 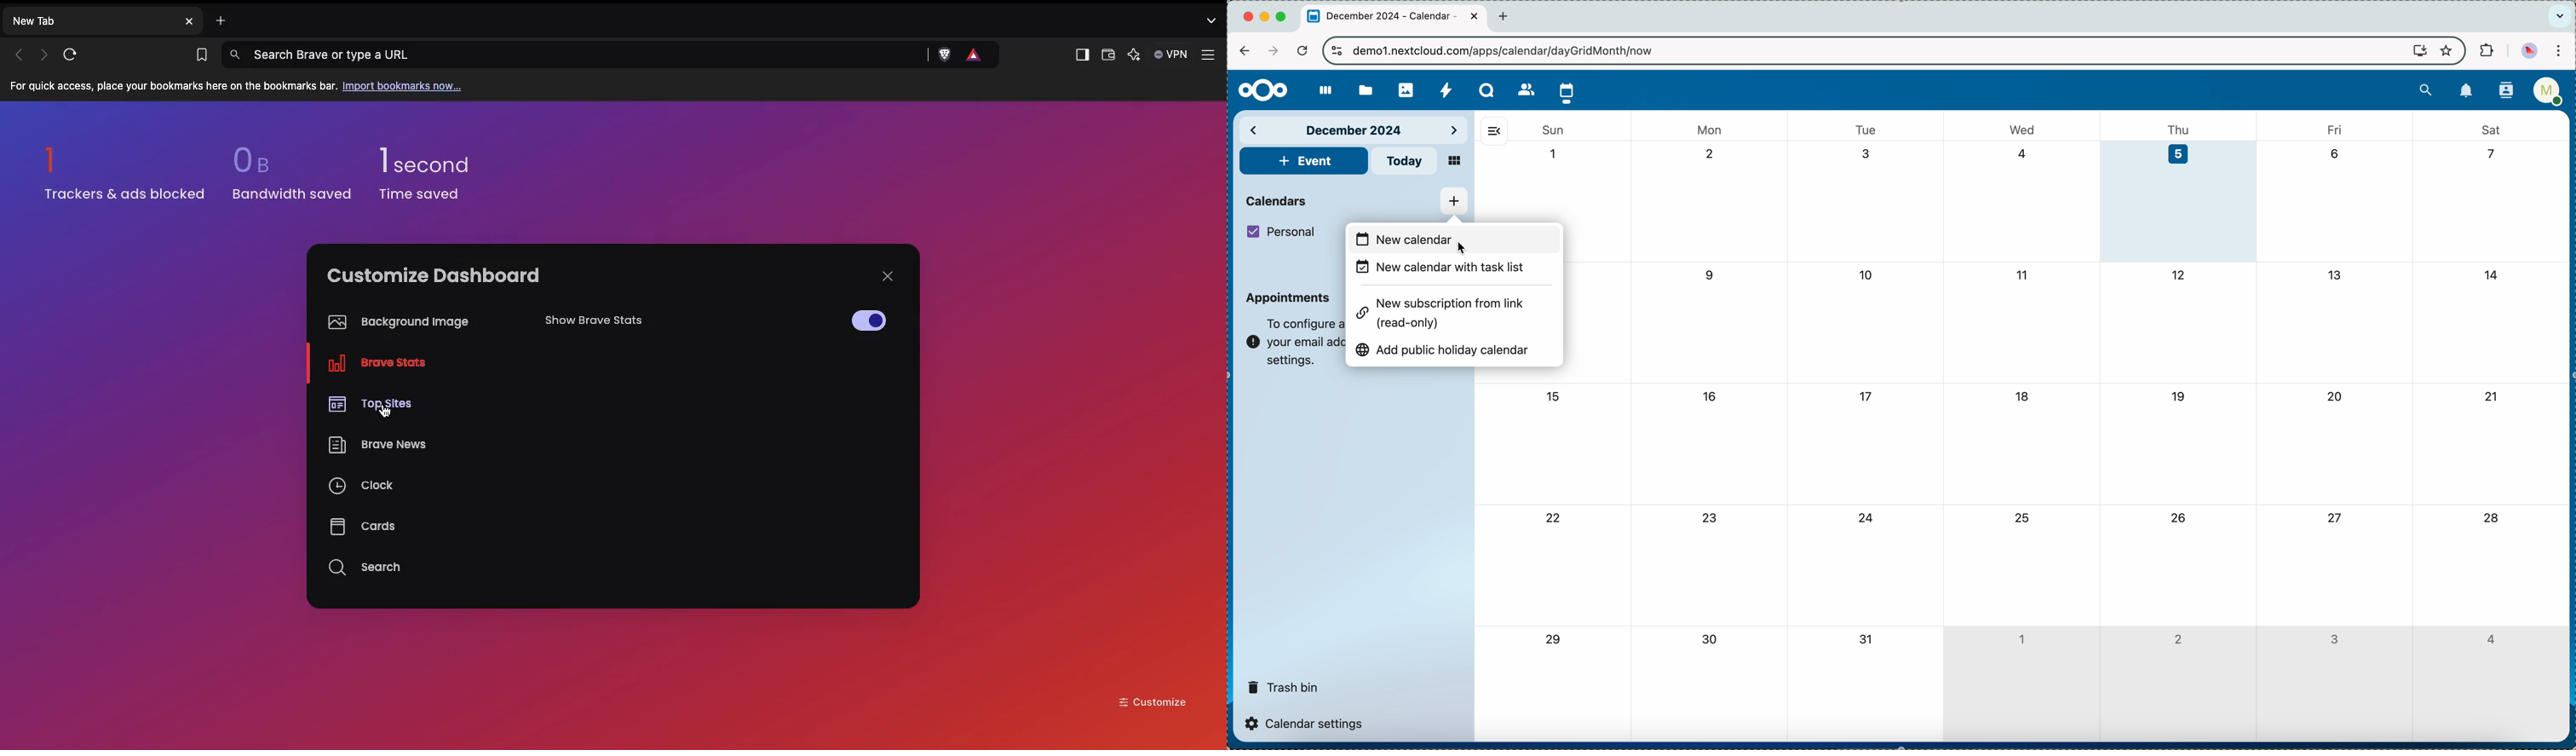 What do you see at coordinates (1455, 240) in the screenshot?
I see `click on new calendar` at bounding box center [1455, 240].